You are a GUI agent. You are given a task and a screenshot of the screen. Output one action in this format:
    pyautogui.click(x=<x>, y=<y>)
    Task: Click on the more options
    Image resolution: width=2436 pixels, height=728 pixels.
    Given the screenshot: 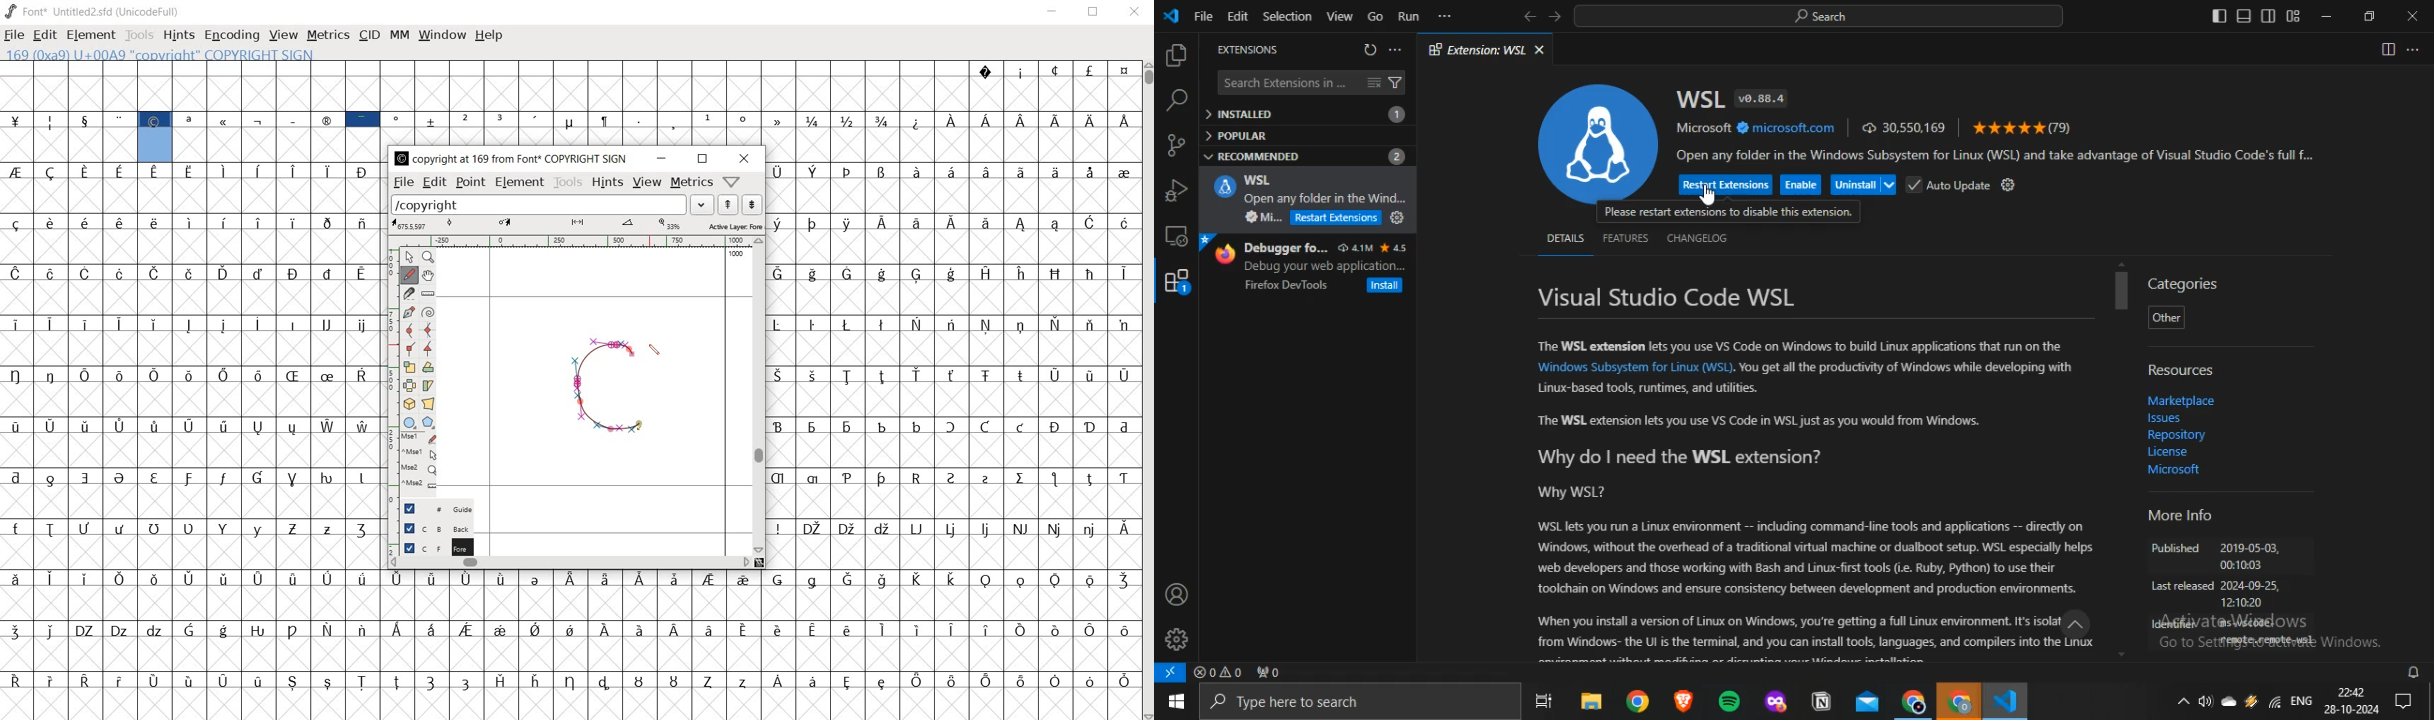 What is the action you would take?
    pyautogui.click(x=1444, y=15)
    